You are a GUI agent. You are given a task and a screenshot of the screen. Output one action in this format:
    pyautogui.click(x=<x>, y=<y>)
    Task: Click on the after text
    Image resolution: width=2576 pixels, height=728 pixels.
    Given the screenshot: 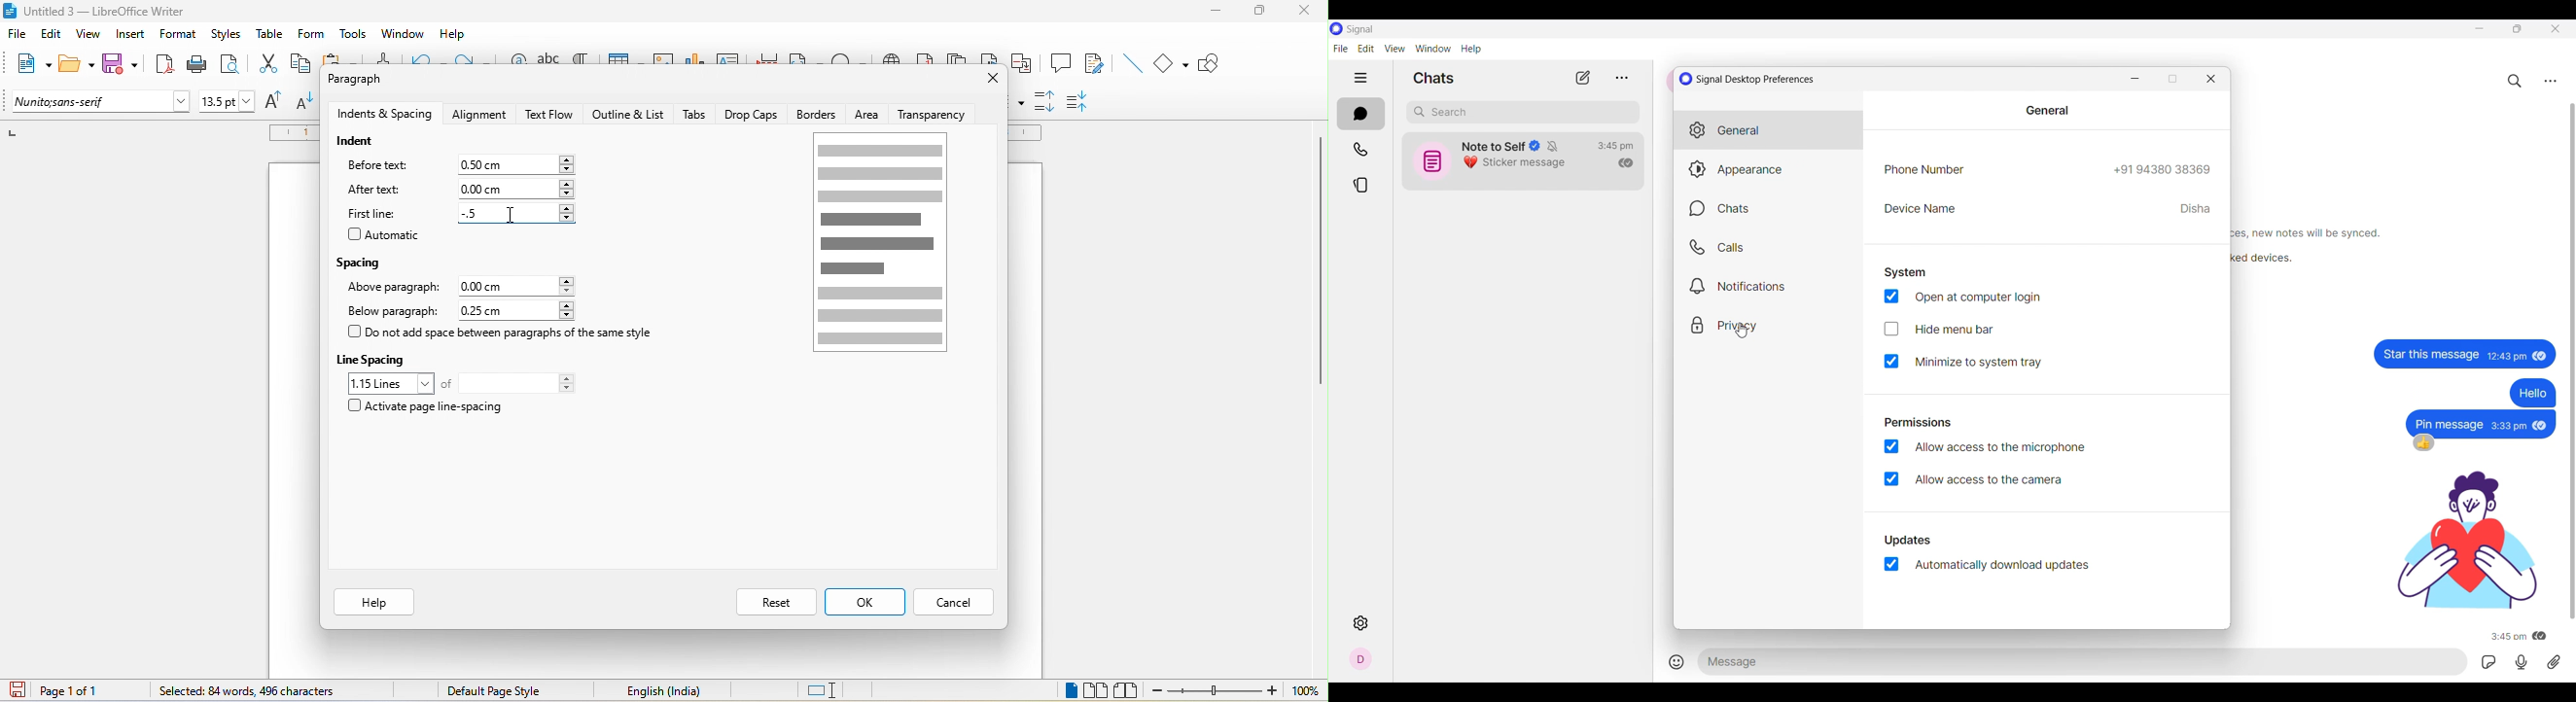 What is the action you would take?
    pyautogui.click(x=373, y=189)
    